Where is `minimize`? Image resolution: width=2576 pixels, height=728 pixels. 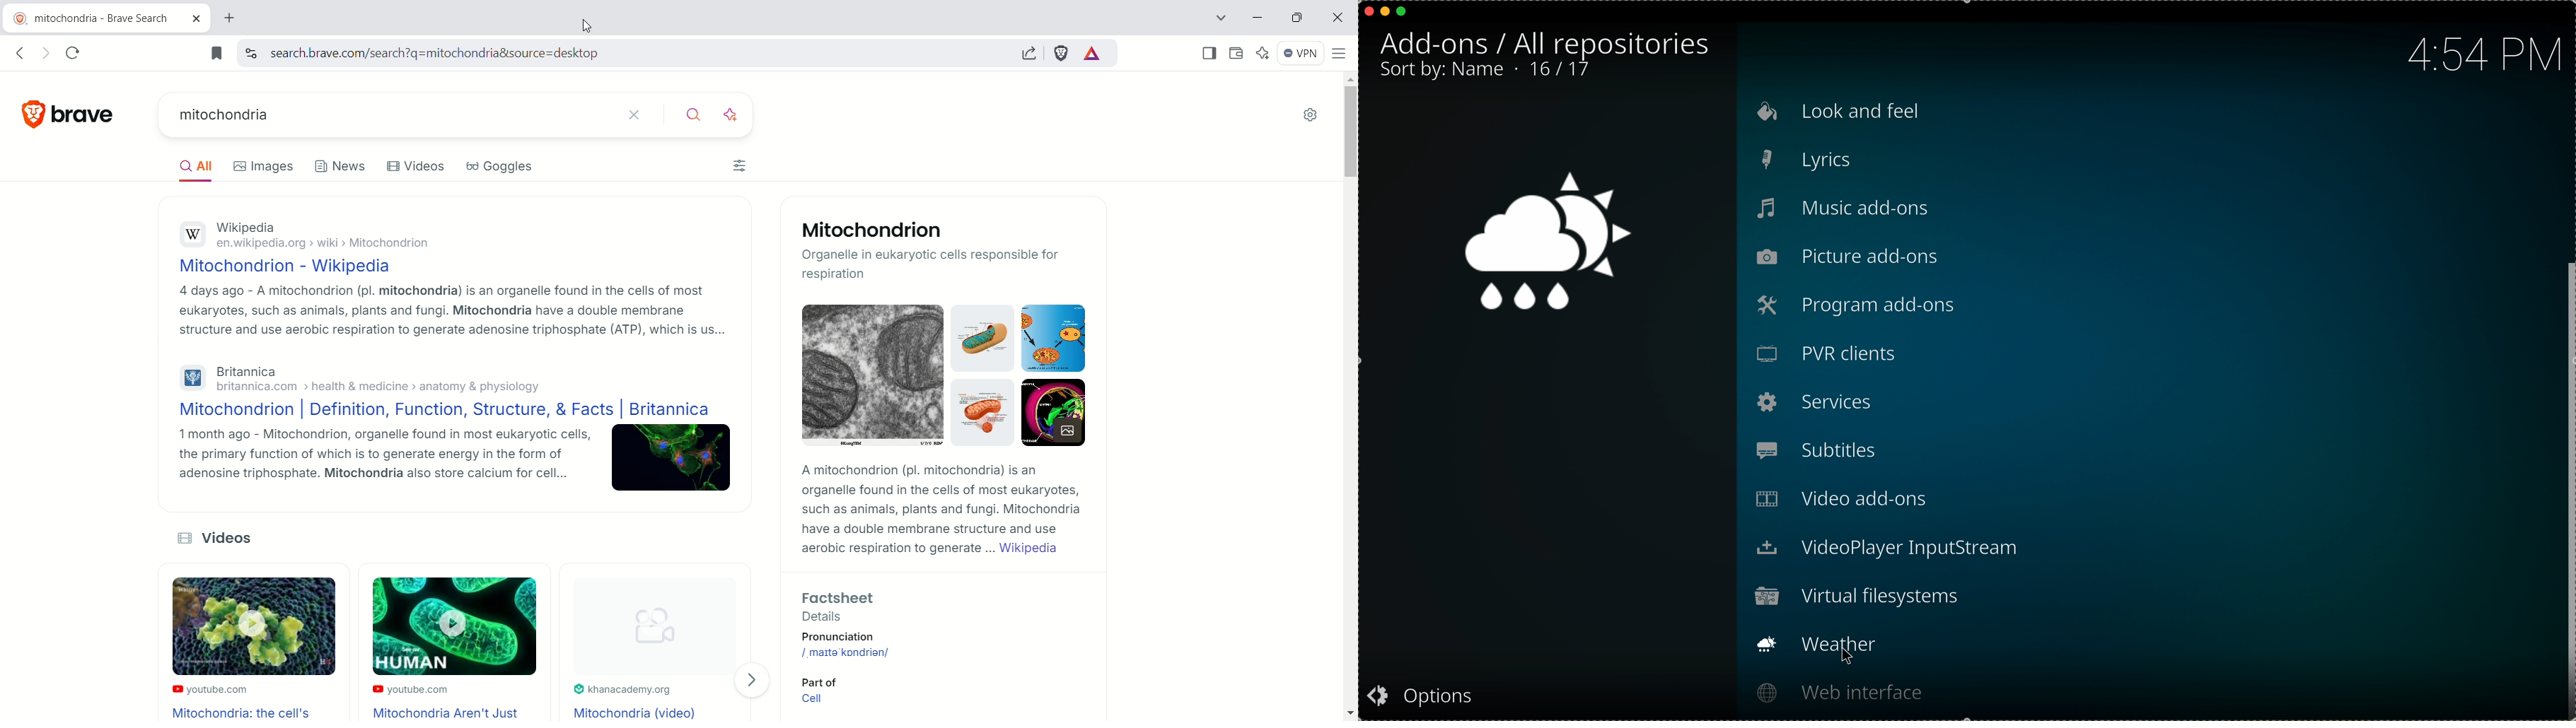
minimize is located at coordinates (1386, 12).